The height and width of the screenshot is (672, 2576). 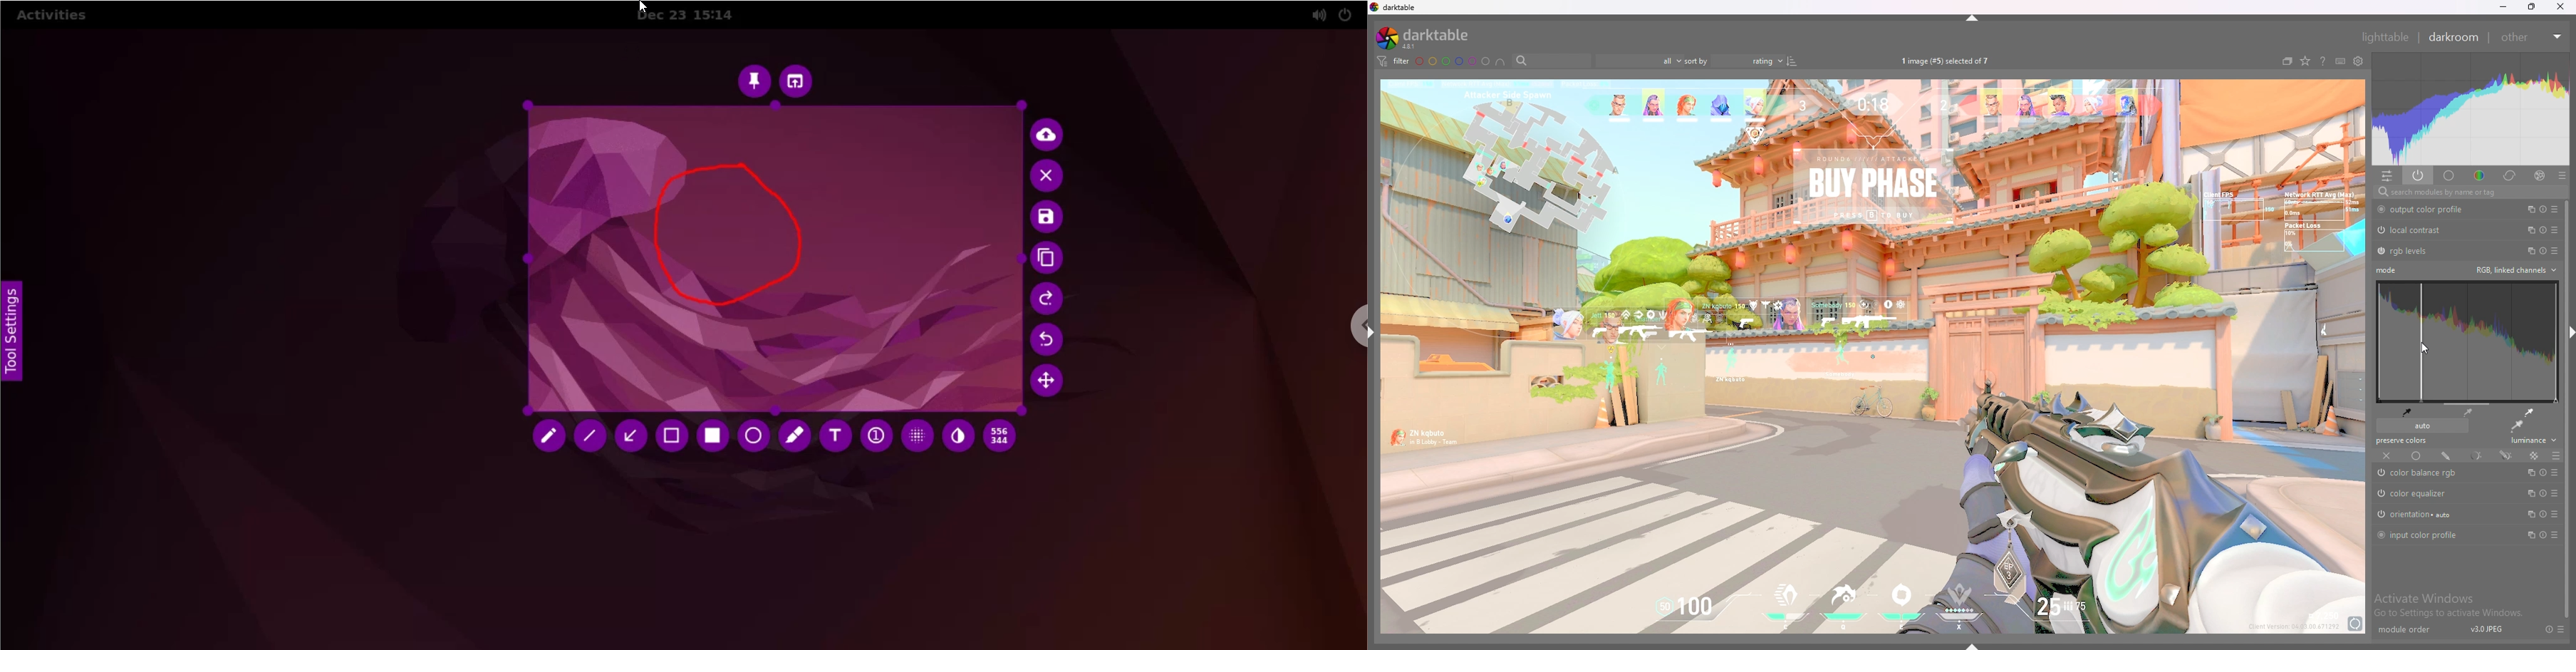 What do you see at coordinates (2418, 175) in the screenshot?
I see `show active modules` at bounding box center [2418, 175].